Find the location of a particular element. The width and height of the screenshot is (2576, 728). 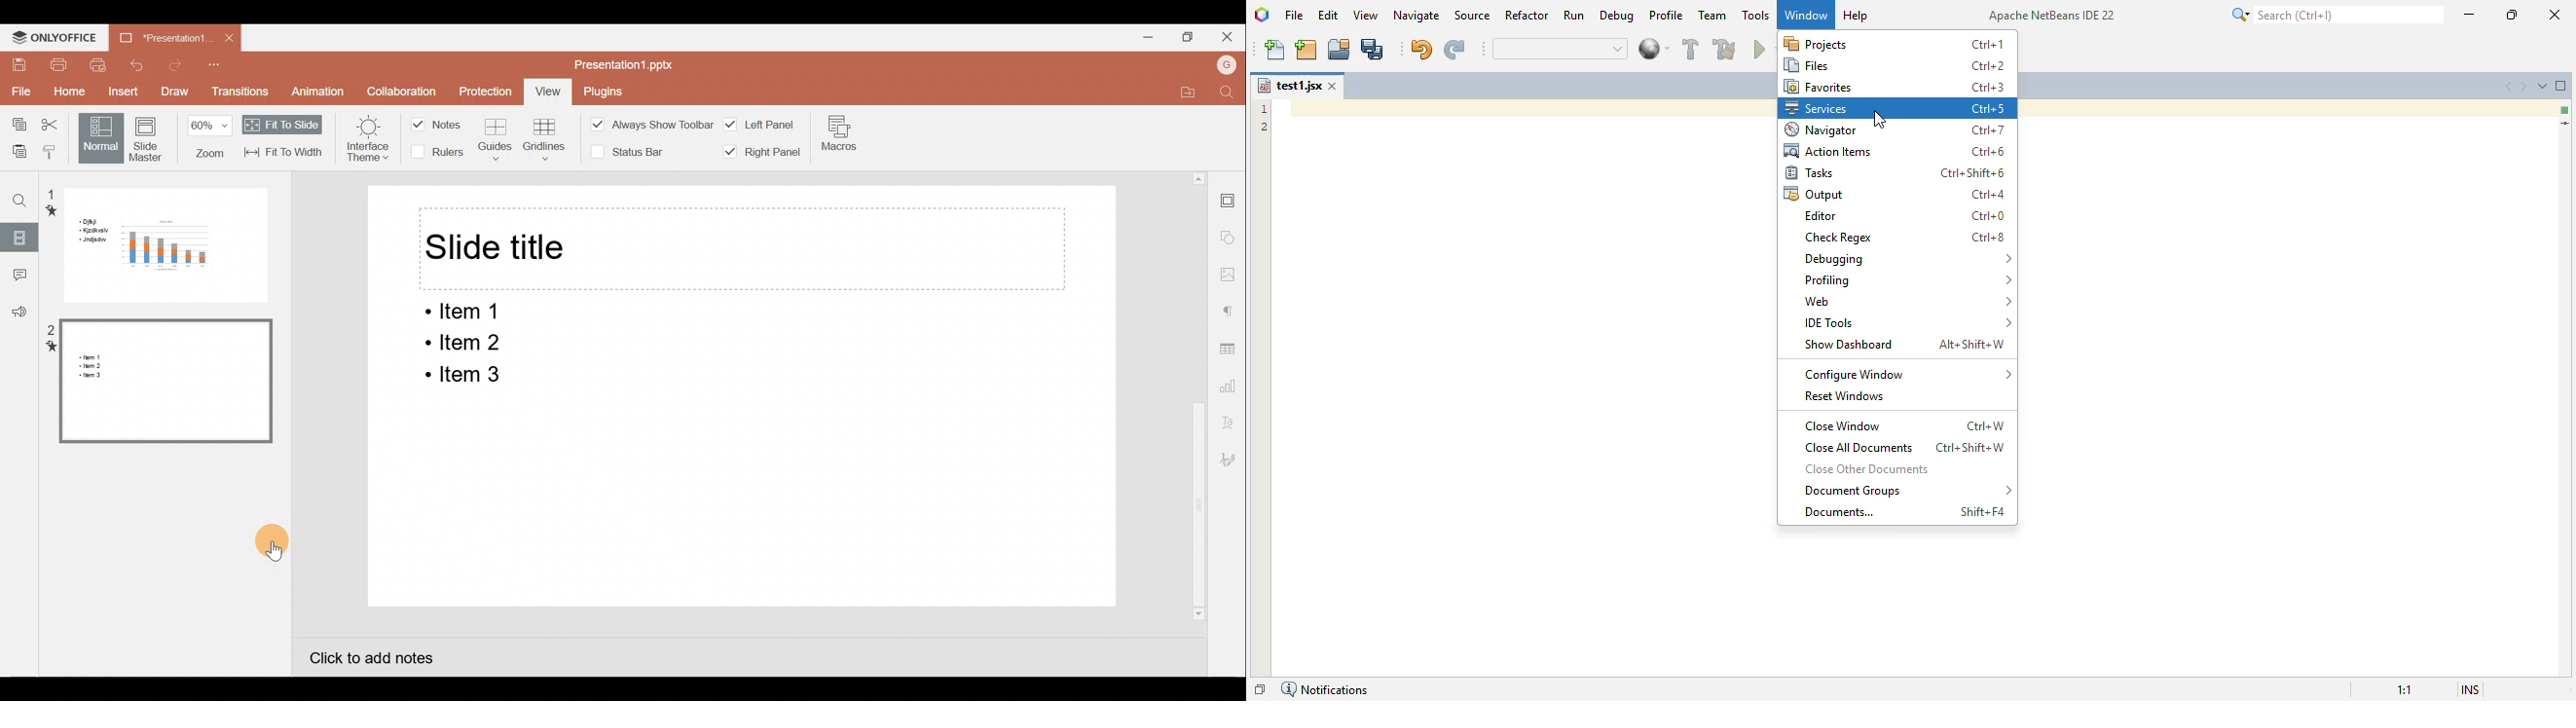

Undo is located at coordinates (139, 65).